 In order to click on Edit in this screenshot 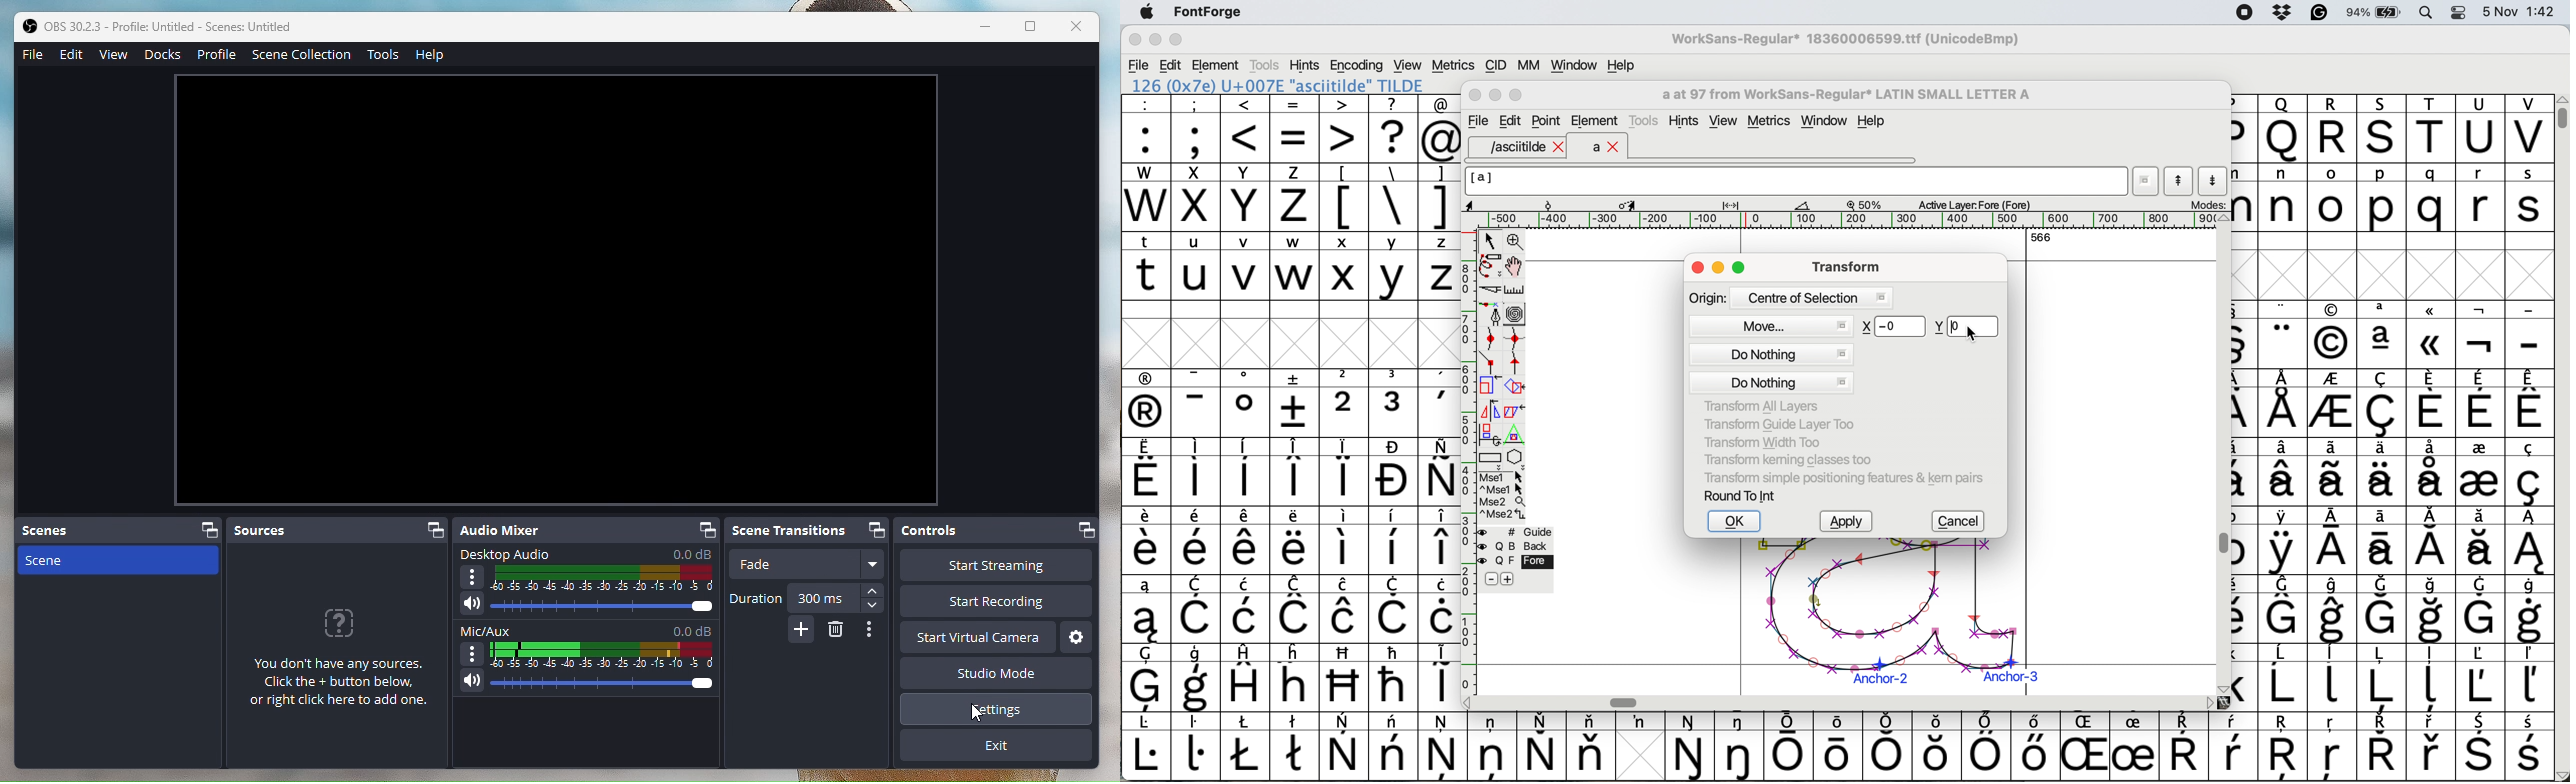, I will do `click(72, 55)`.